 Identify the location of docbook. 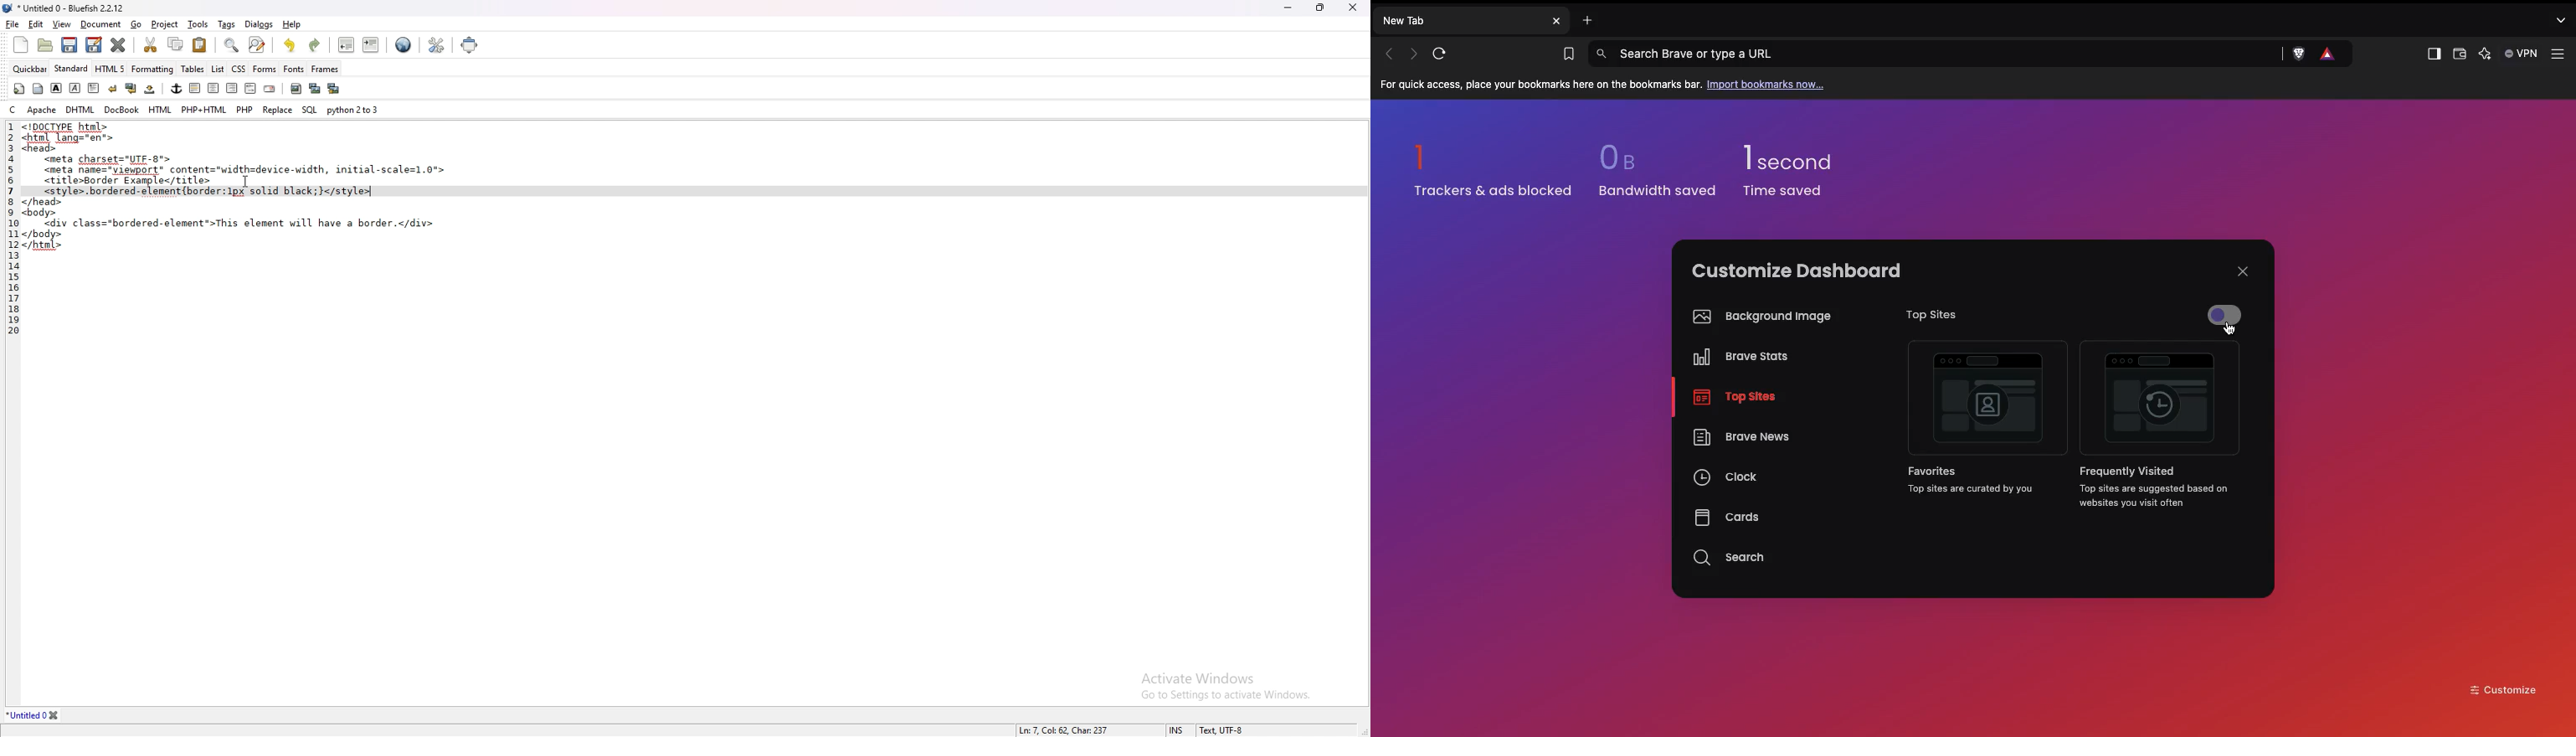
(121, 109).